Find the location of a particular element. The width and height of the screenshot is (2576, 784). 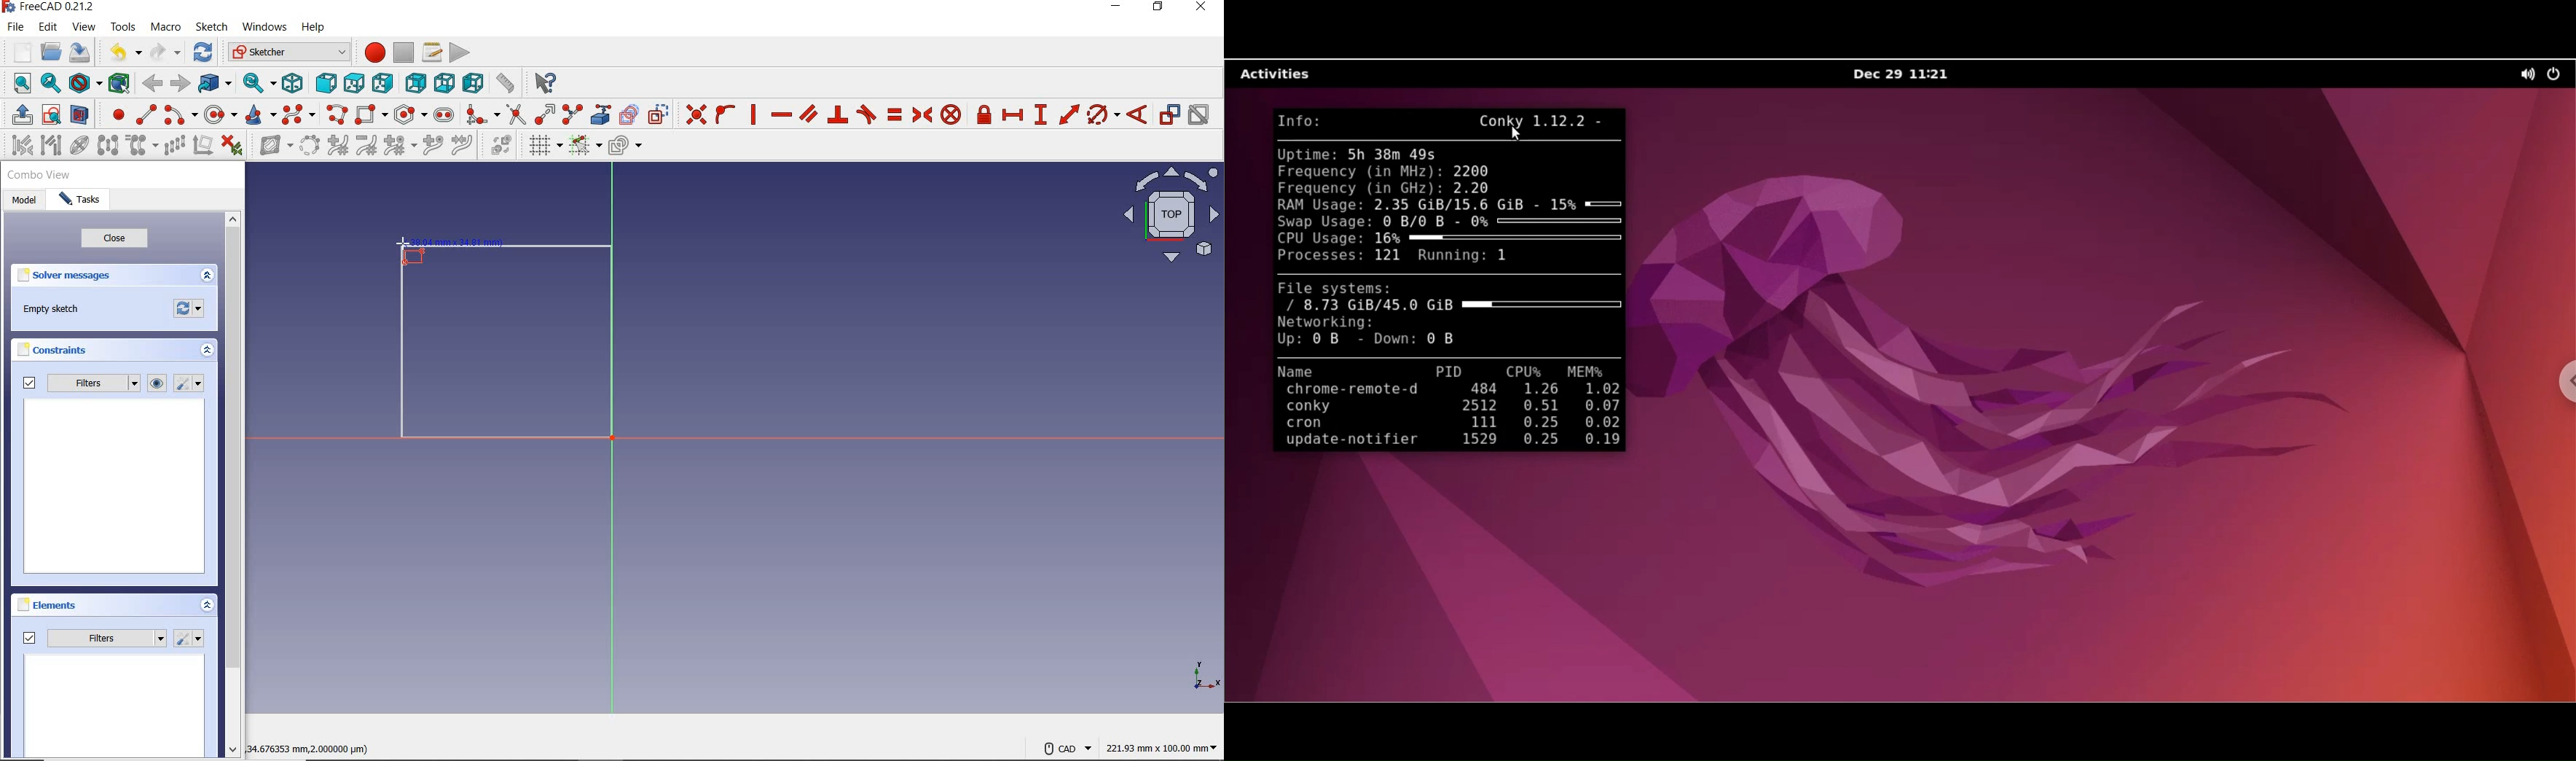

undo is located at coordinates (126, 54).